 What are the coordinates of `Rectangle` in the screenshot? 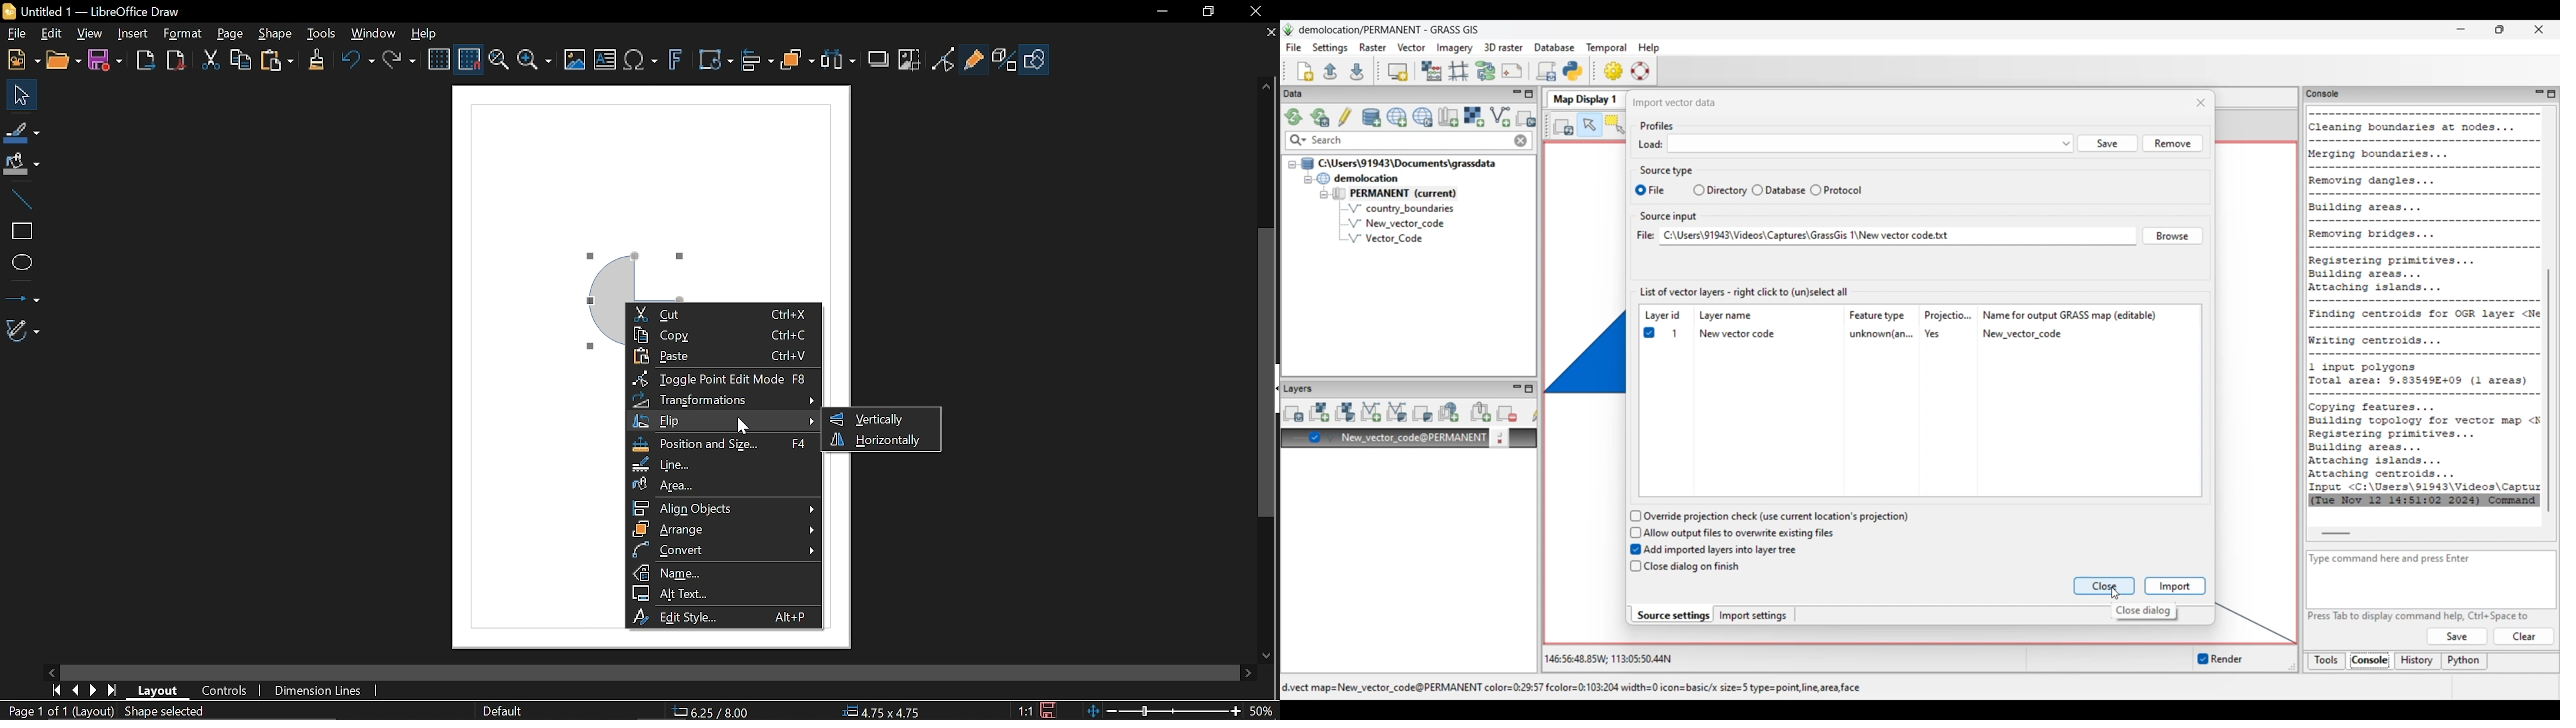 It's located at (18, 231).